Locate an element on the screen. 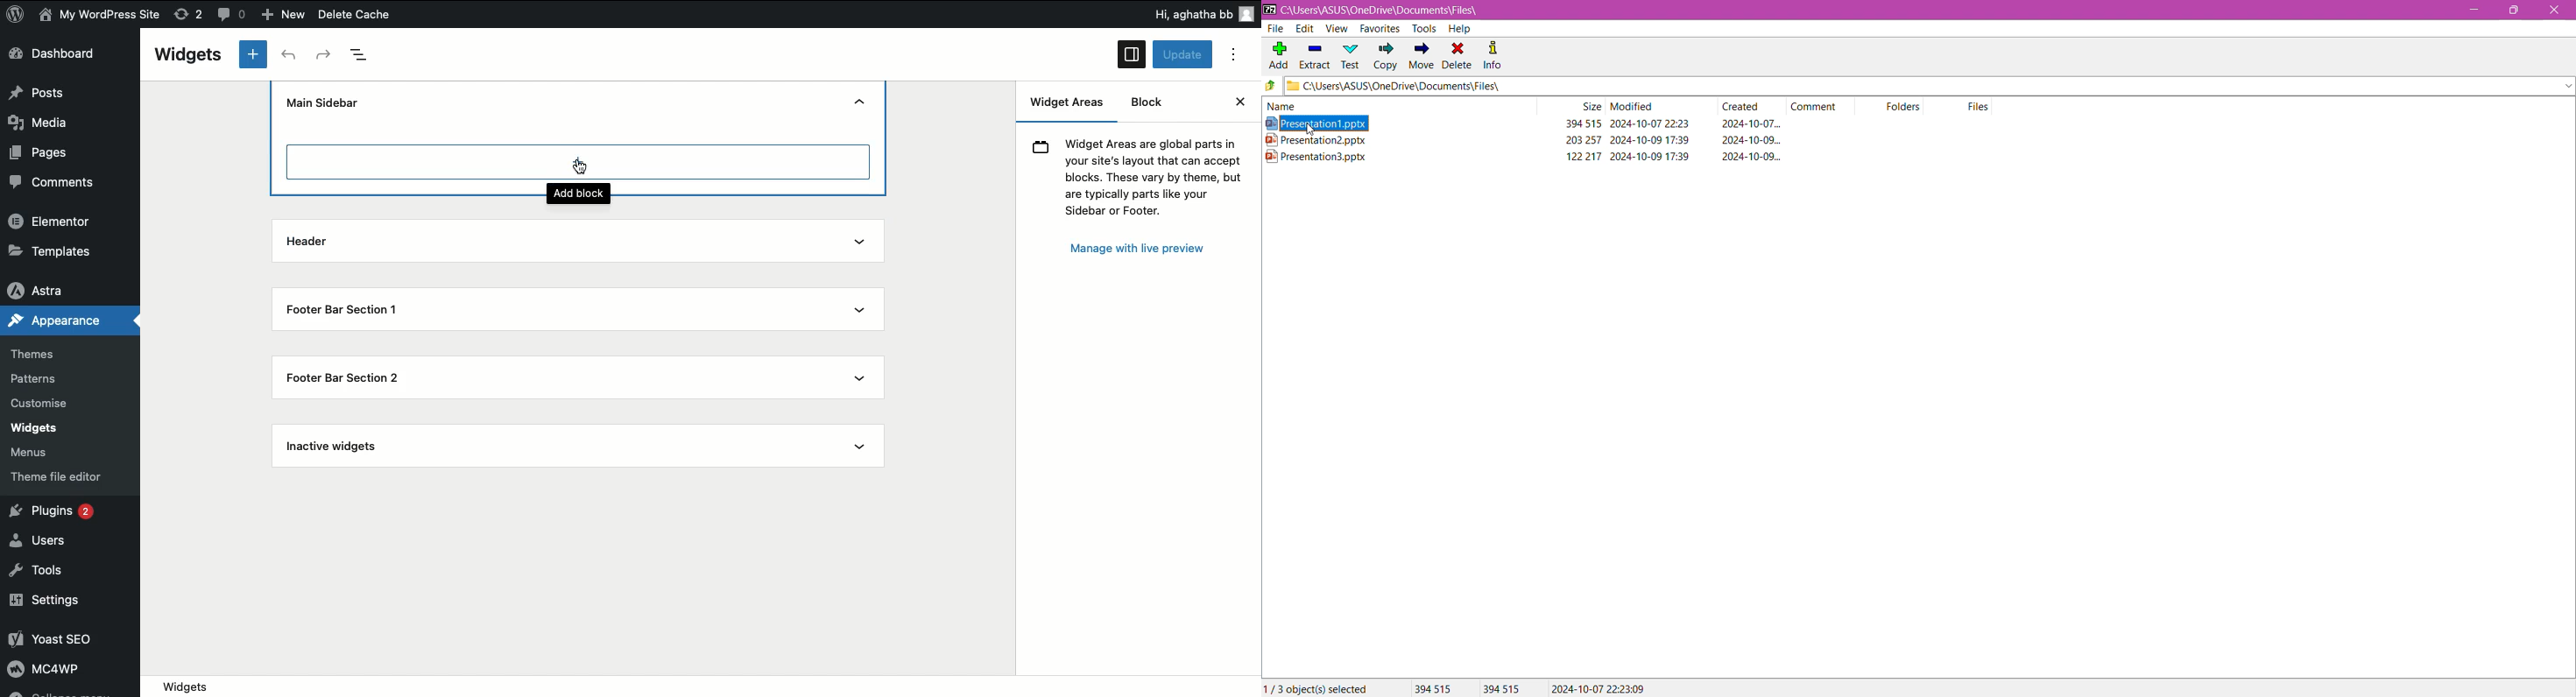 Image resolution: width=2576 pixels, height=700 pixels. Move is located at coordinates (1419, 57).